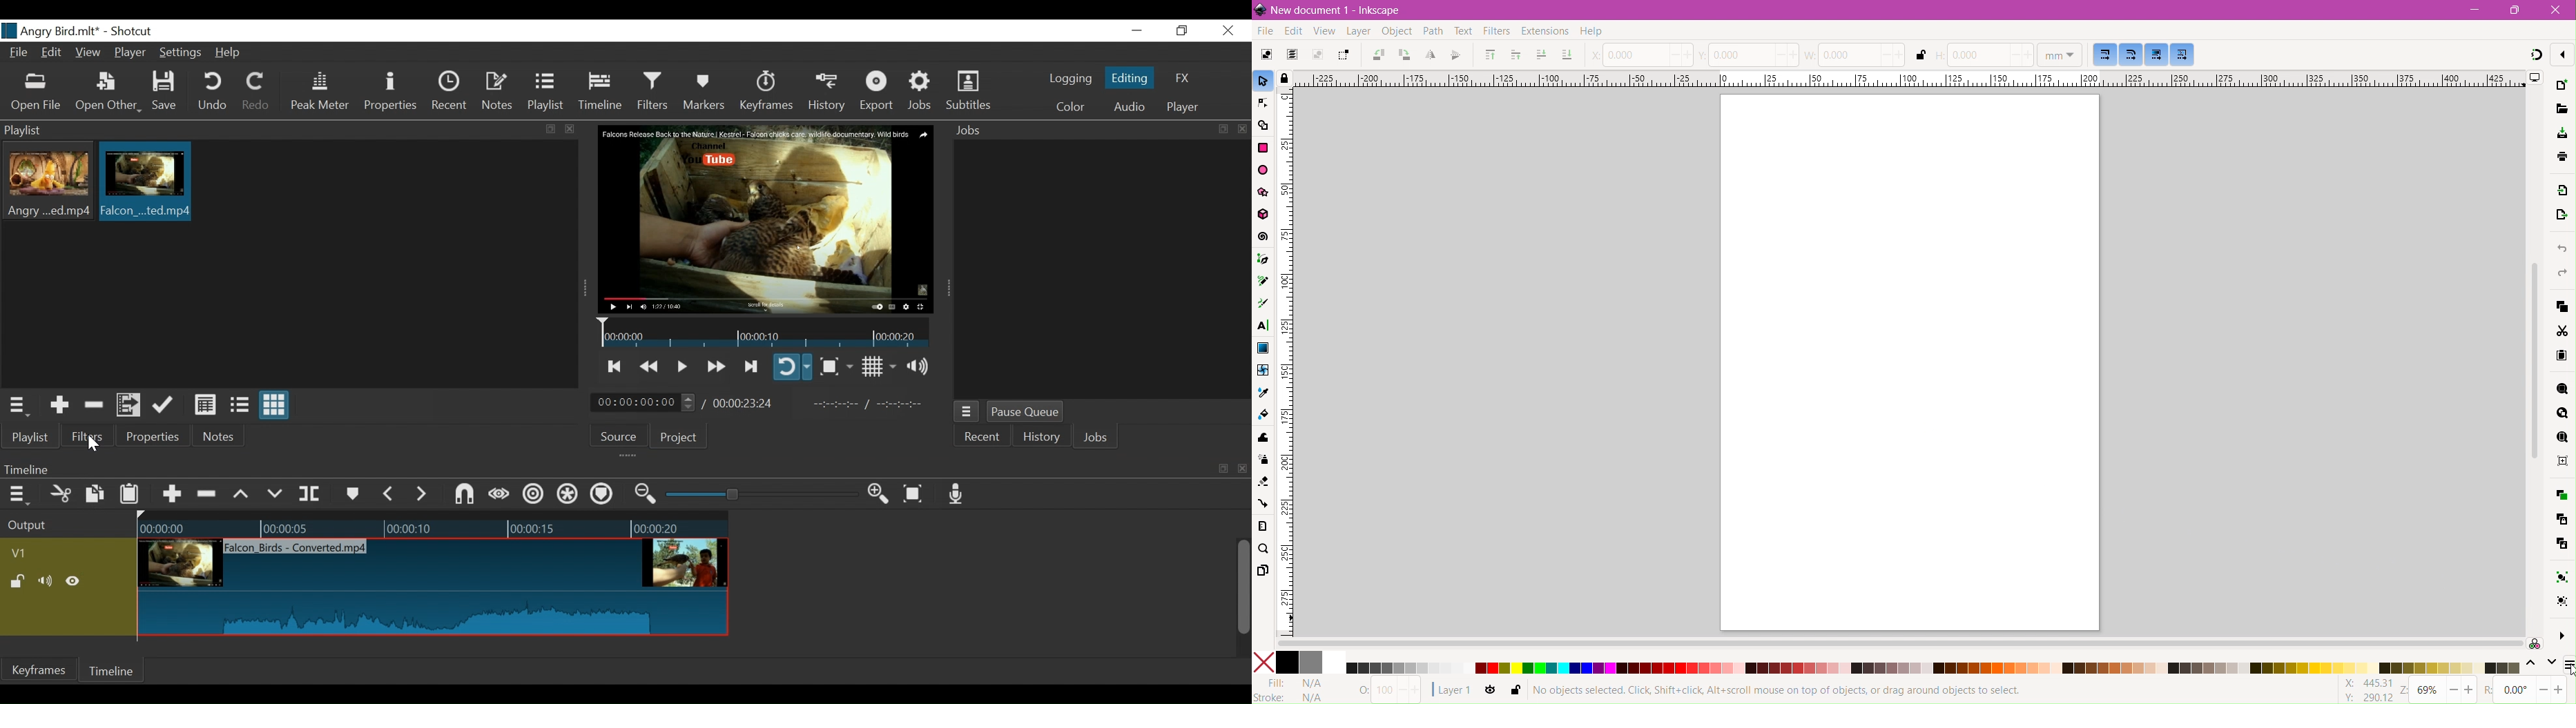 This screenshot has height=728, width=2576. What do you see at coordinates (433, 525) in the screenshot?
I see `Timeline` at bounding box center [433, 525].